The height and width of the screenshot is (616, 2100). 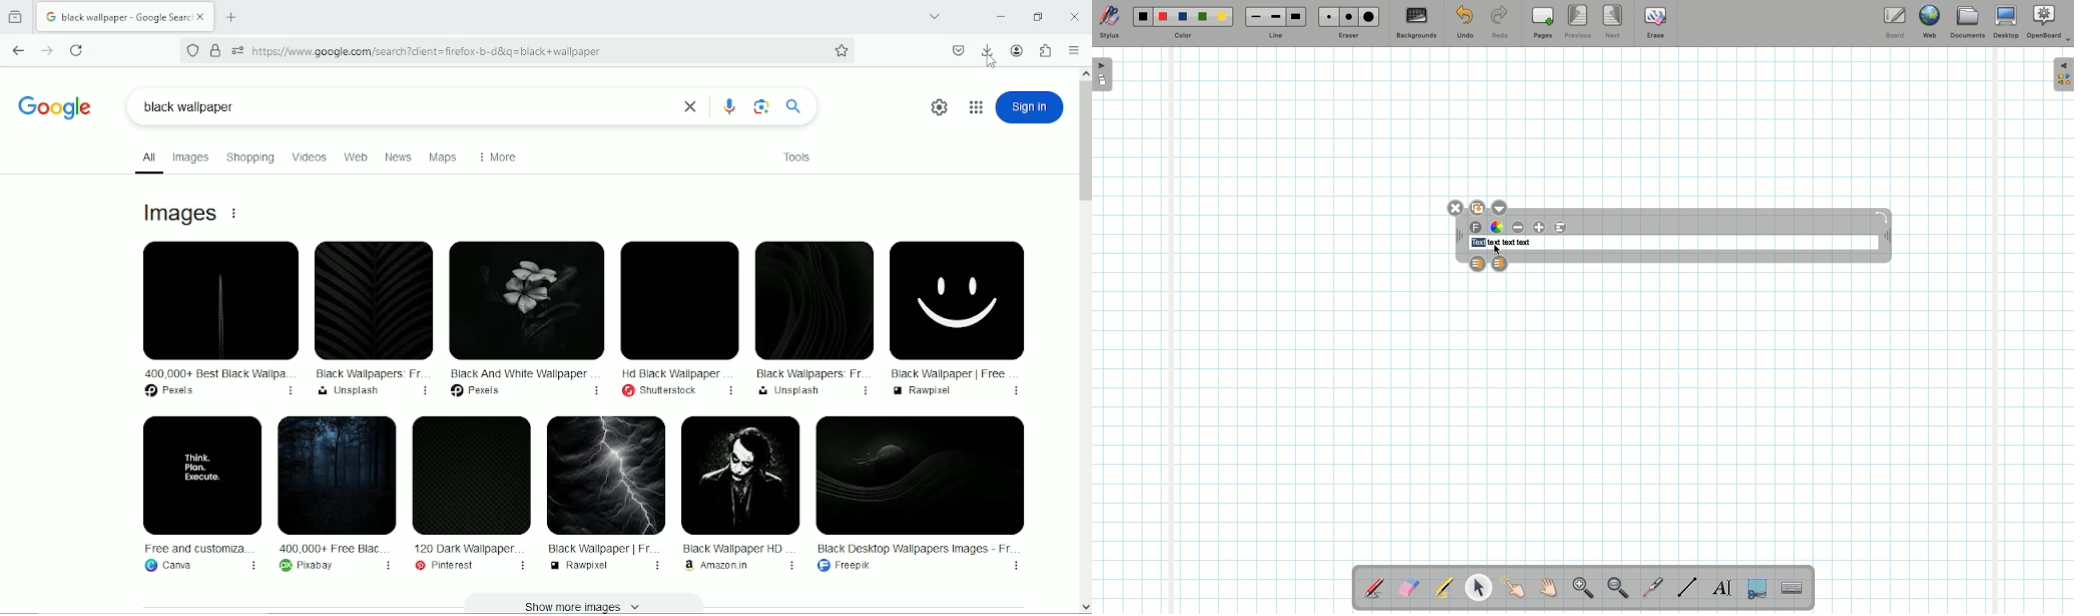 What do you see at coordinates (193, 49) in the screenshot?
I see `No trackers known to Firefox were detected on this page` at bounding box center [193, 49].